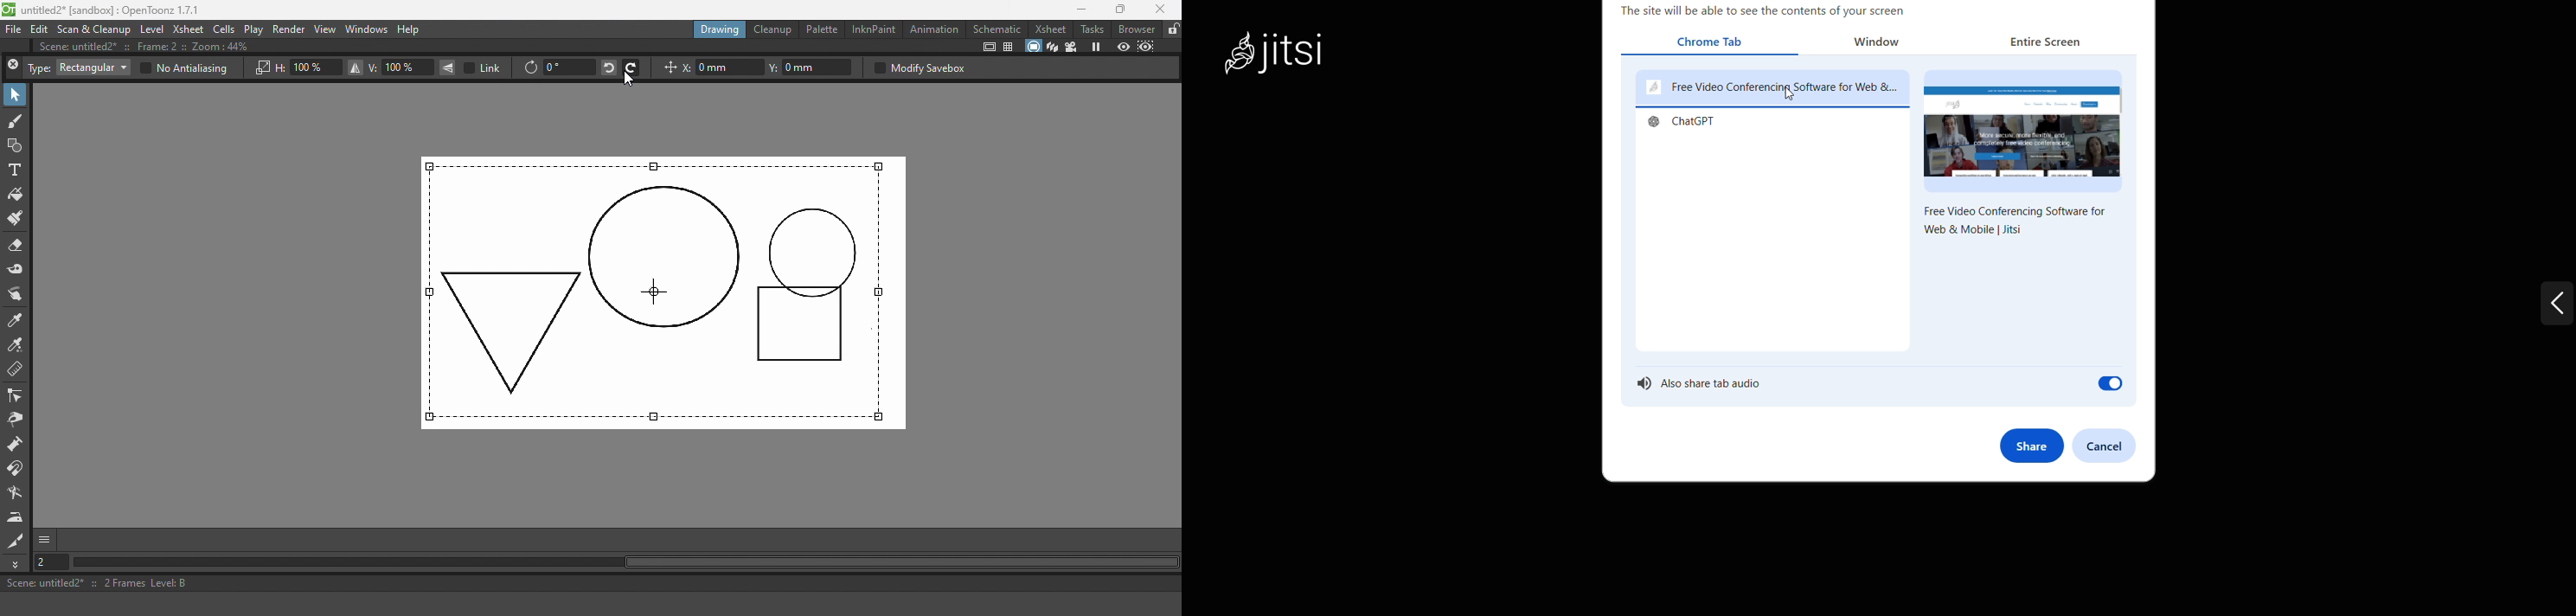  Describe the element at coordinates (1883, 43) in the screenshot. I see `Window` at that location.